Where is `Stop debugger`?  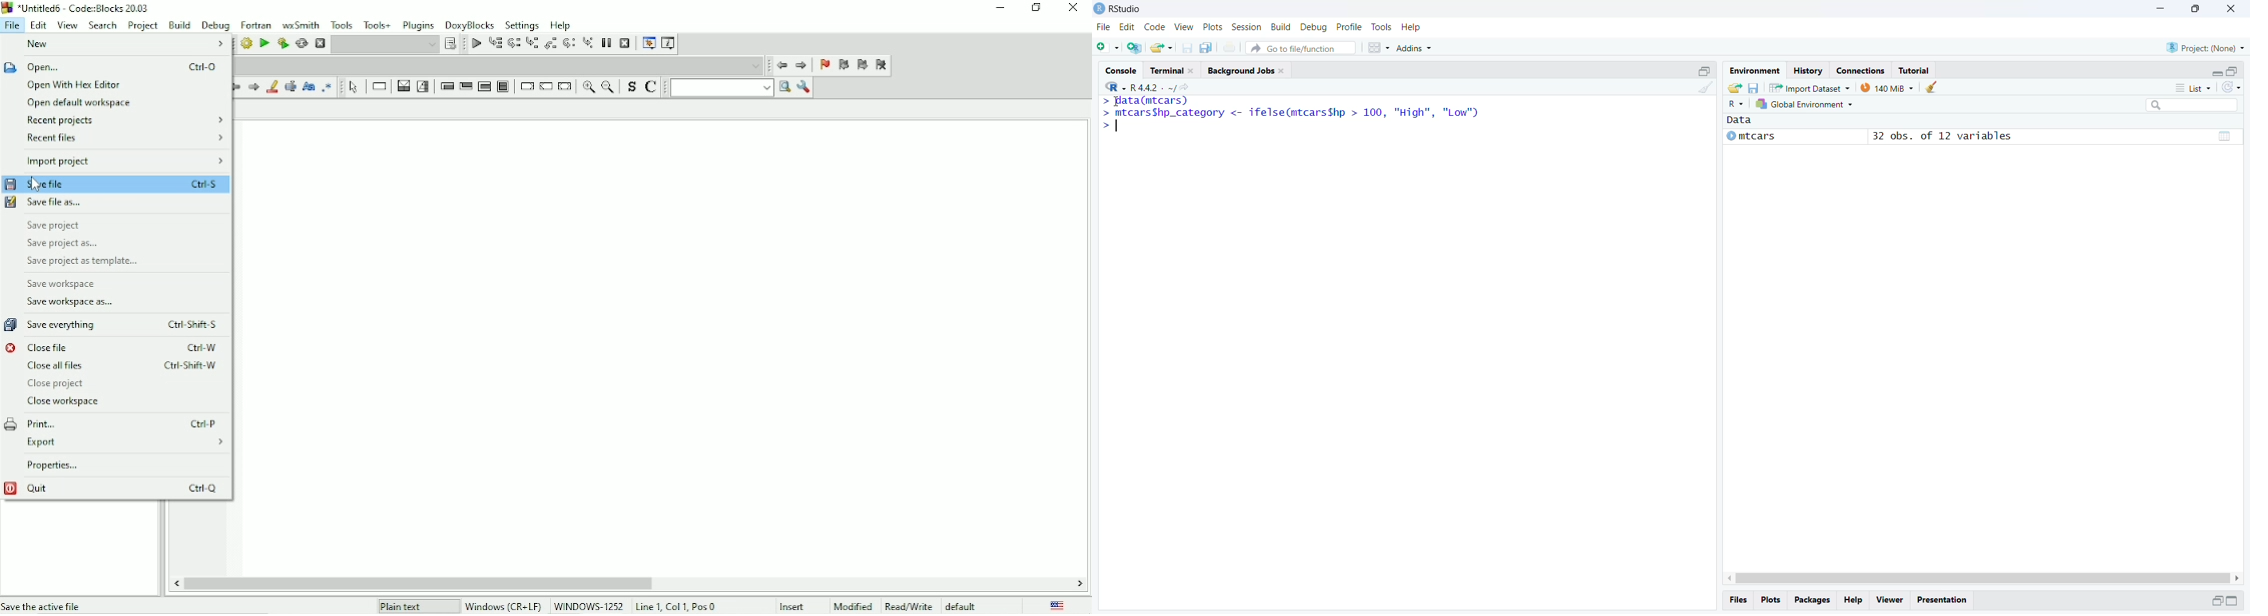 Stop debugger is located at coordinates (624, 43).